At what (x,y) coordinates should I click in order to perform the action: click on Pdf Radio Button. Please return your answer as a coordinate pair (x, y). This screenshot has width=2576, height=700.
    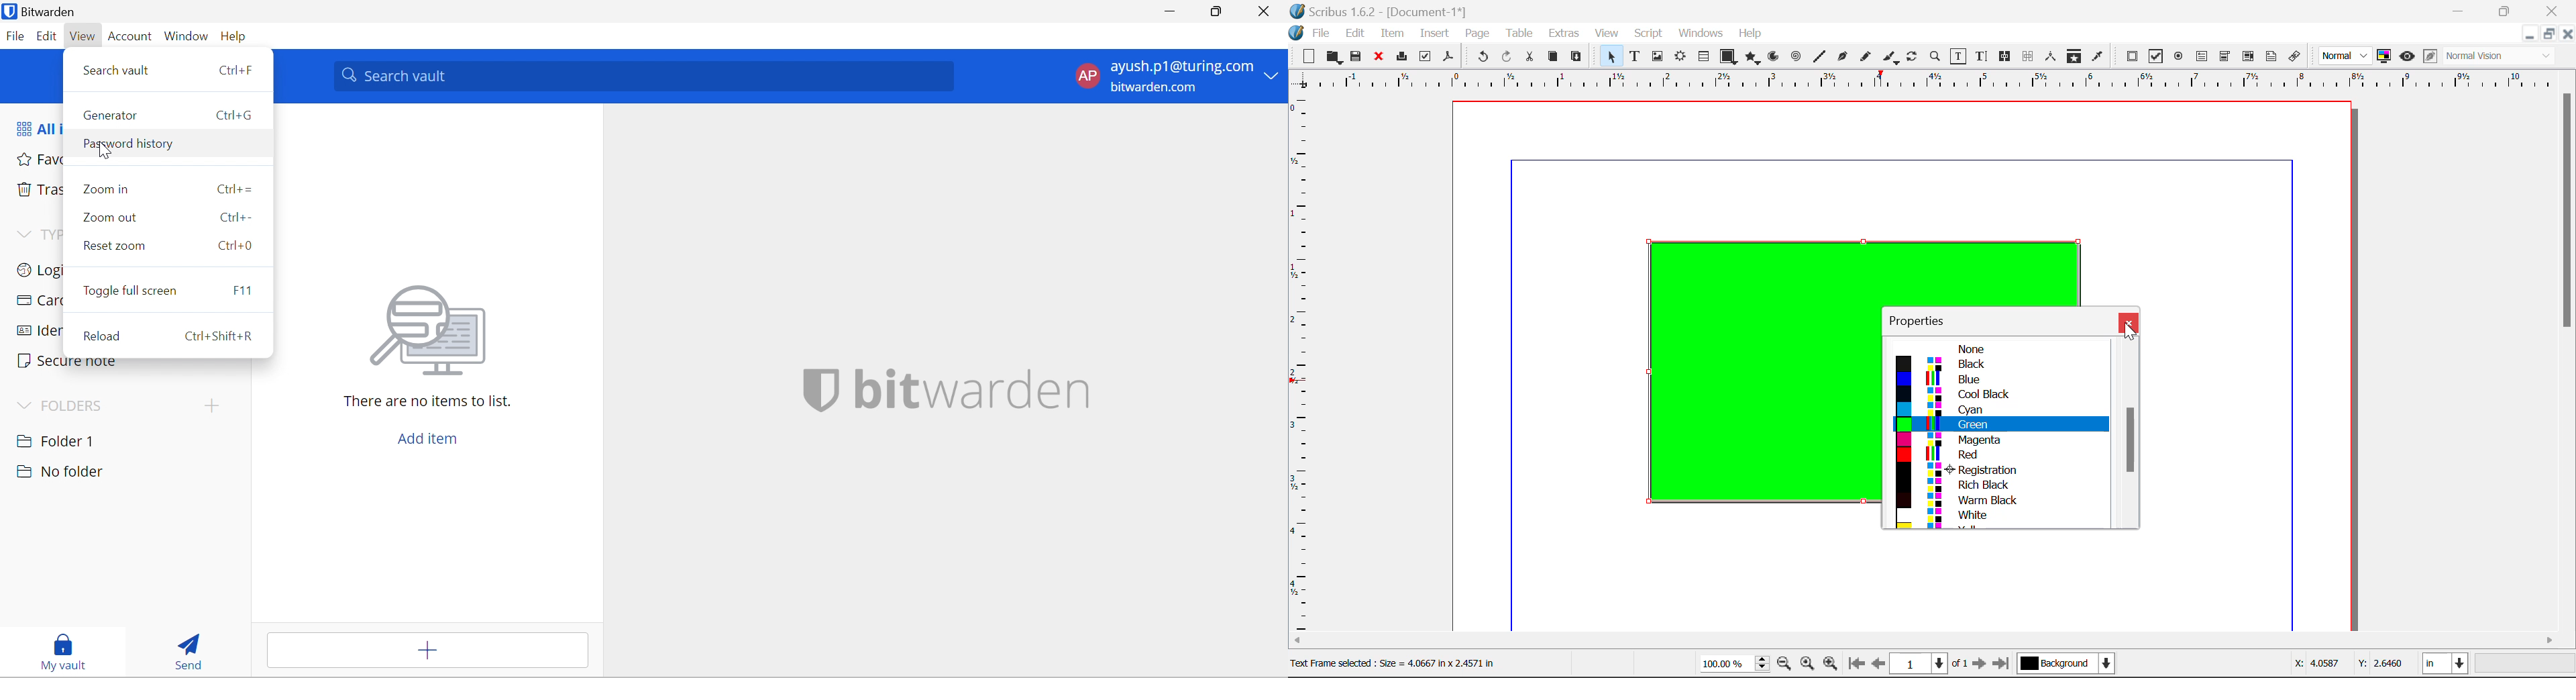
    Looking at the image, I should click on (2178, 57).